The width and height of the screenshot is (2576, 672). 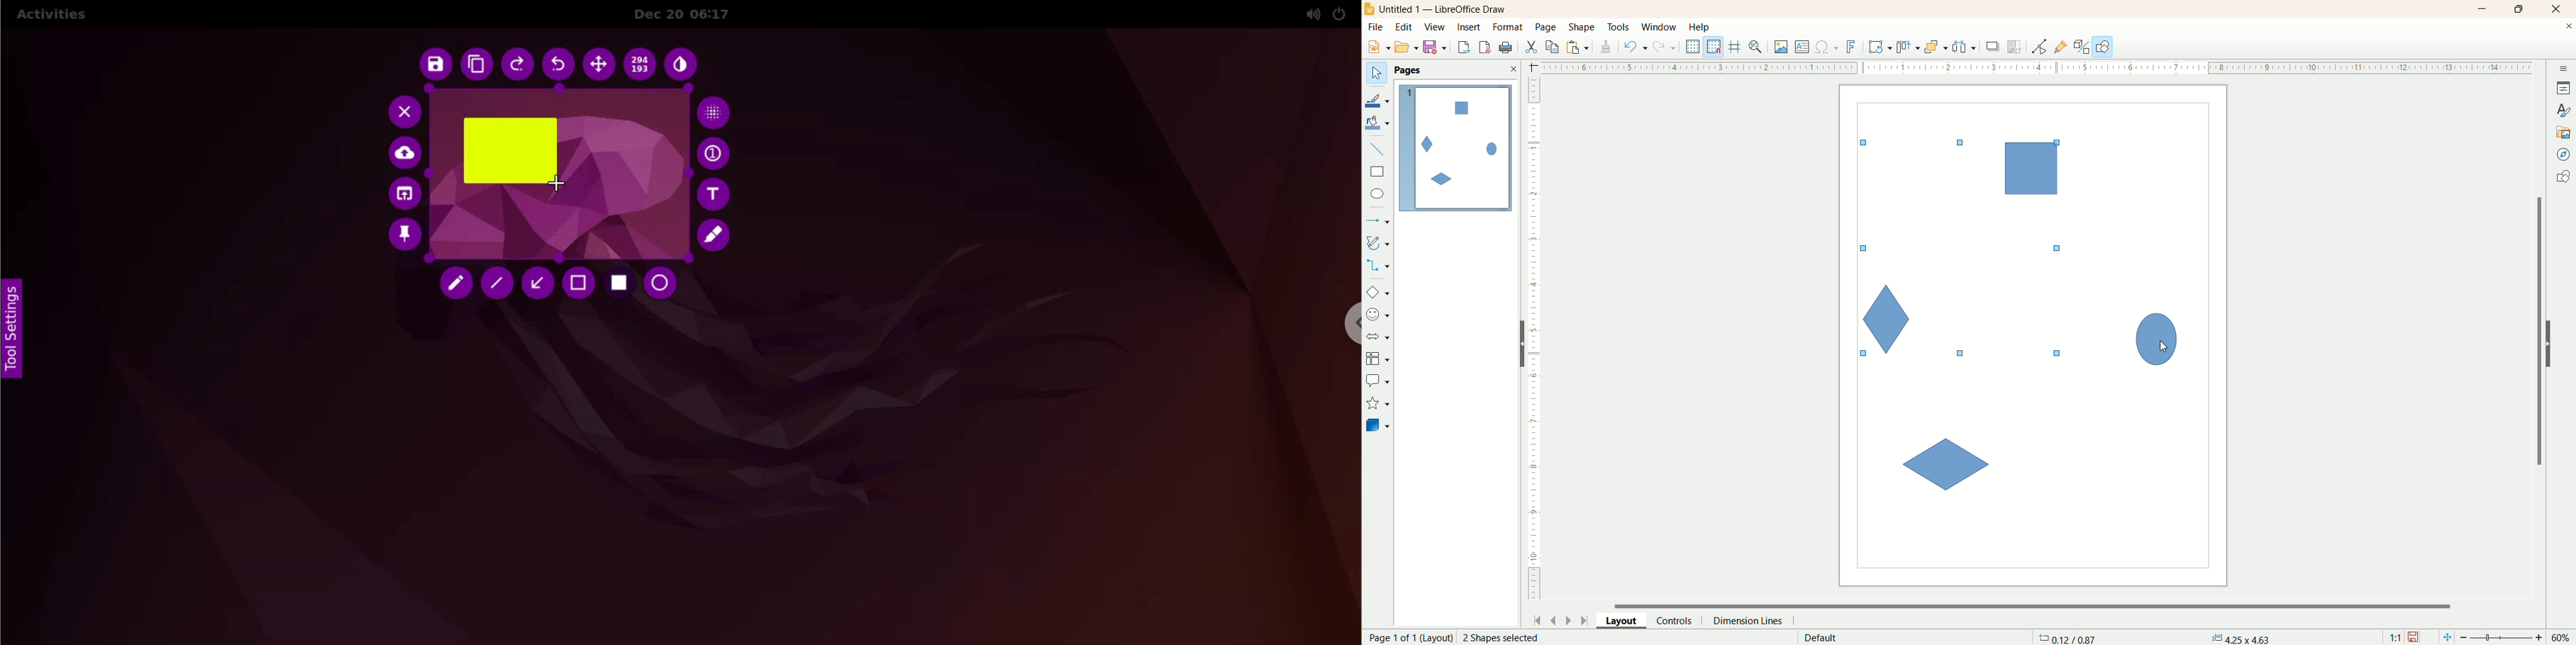 What do you see at coordinates (1404, 28) in the screenshot?
I see `edit` at bounding box center [1404, 28].